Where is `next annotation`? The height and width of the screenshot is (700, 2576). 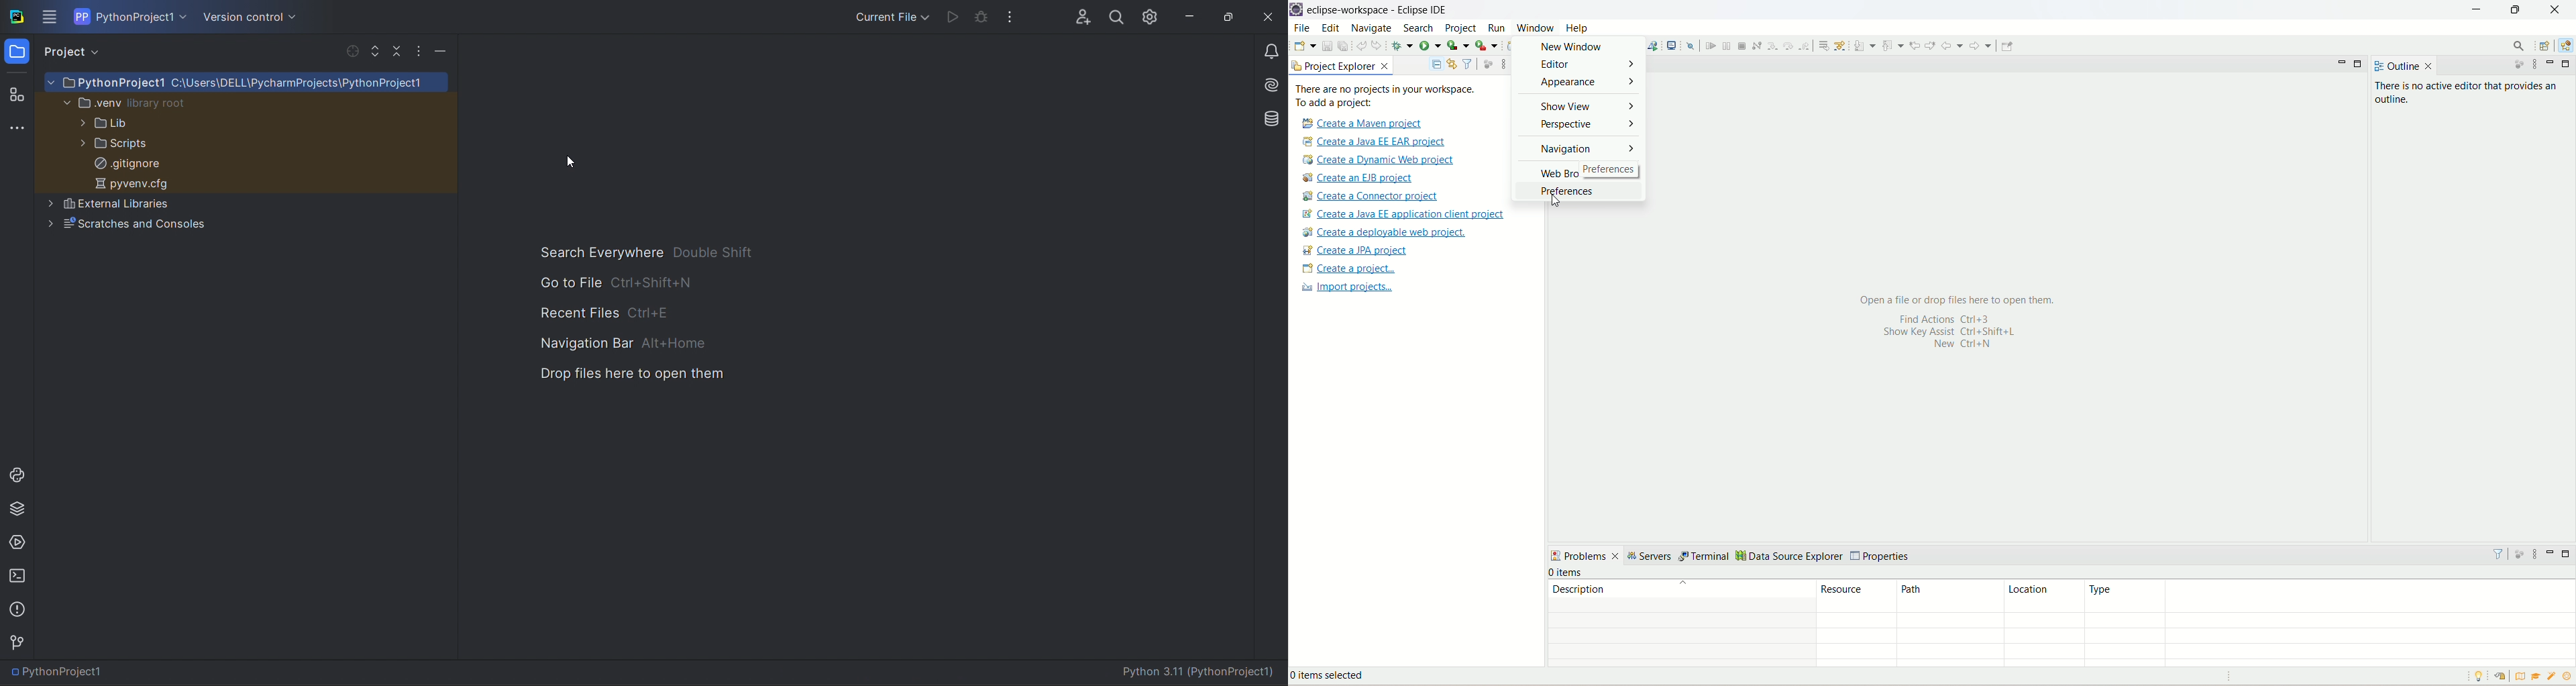 next annotation is located at coordinates (1864, 46).